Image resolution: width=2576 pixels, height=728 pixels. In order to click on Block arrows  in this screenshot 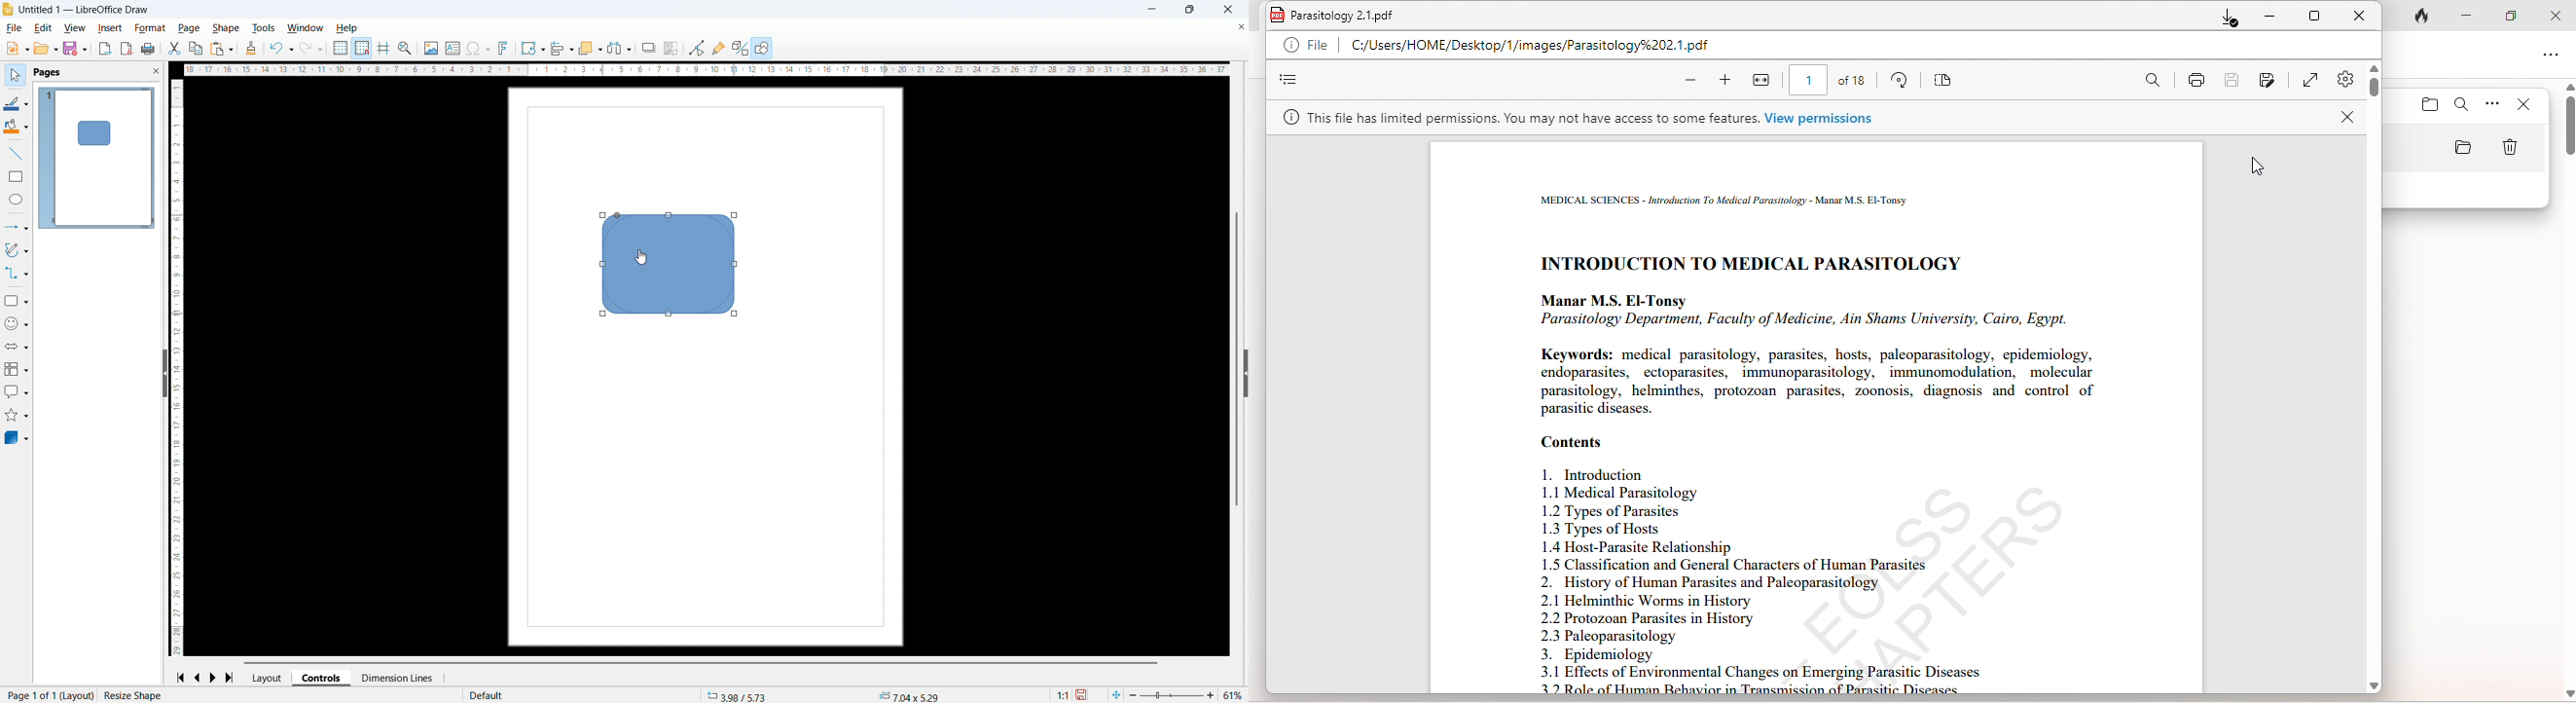, I will do `click(16, 347)`.